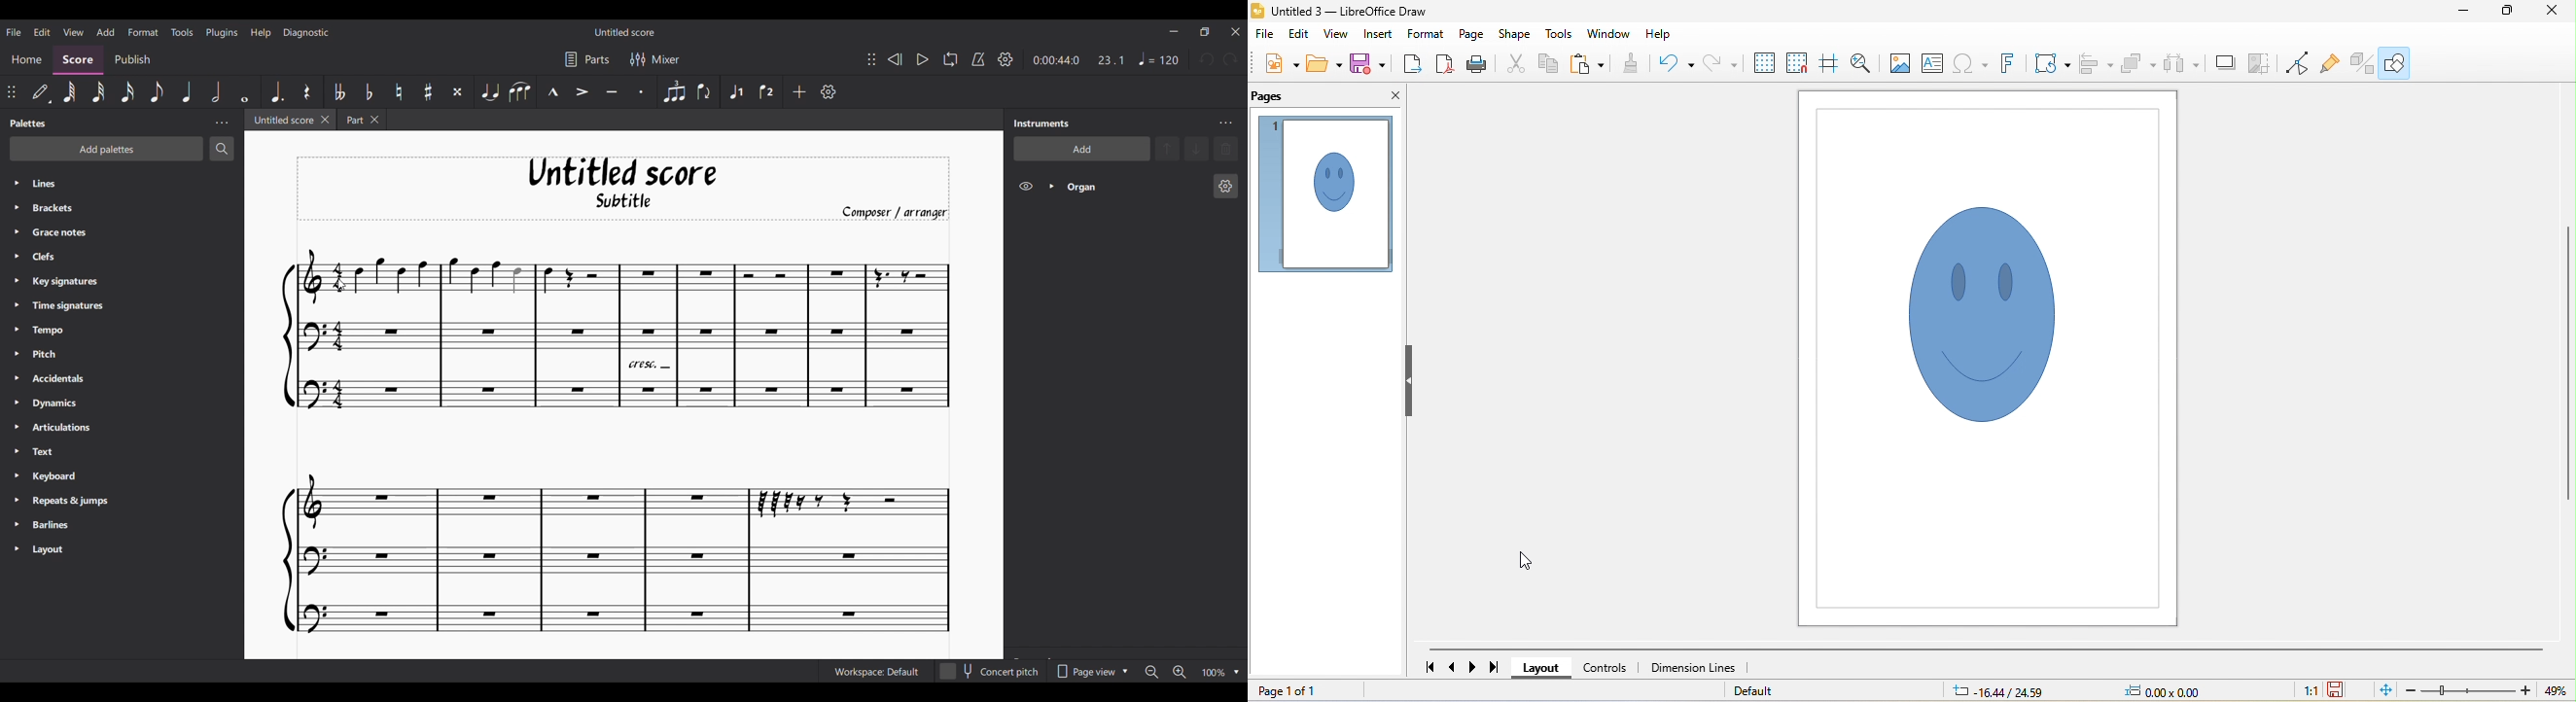  Describe the element at coordinates (1469, 34) in the screenshot. I see `page` at that location.